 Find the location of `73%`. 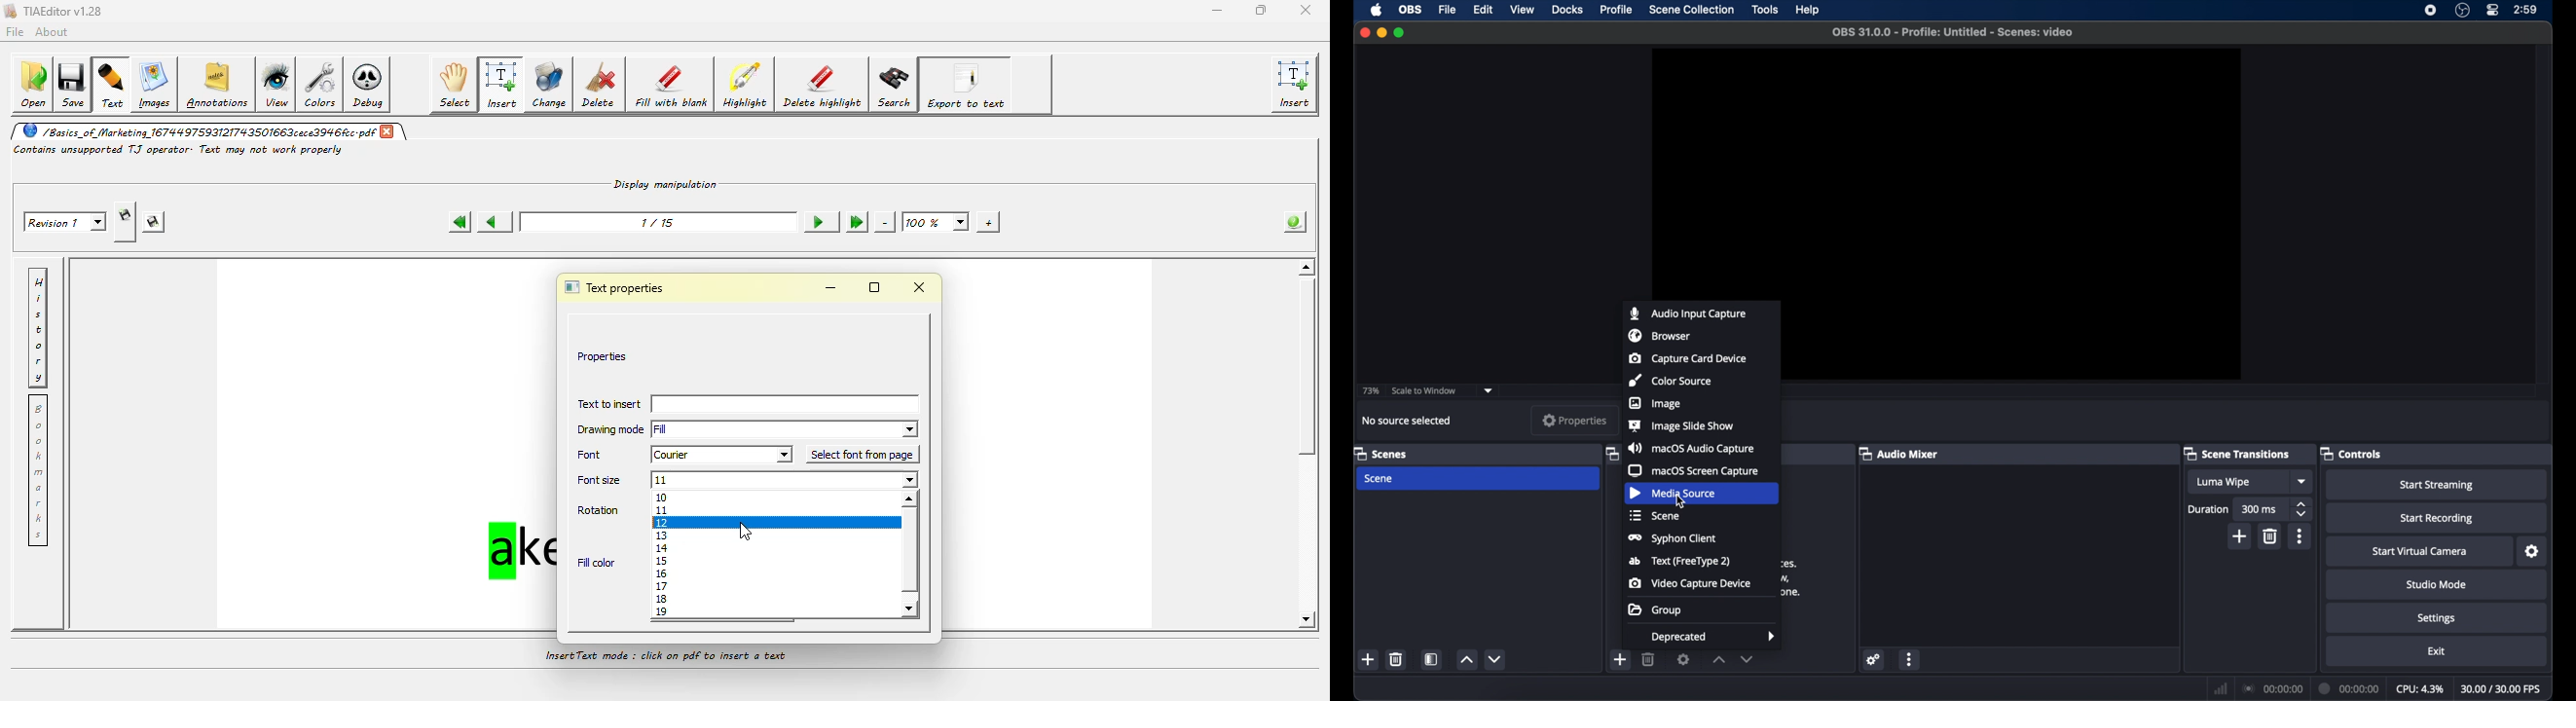

73% is located at coordinates (1369, 391).